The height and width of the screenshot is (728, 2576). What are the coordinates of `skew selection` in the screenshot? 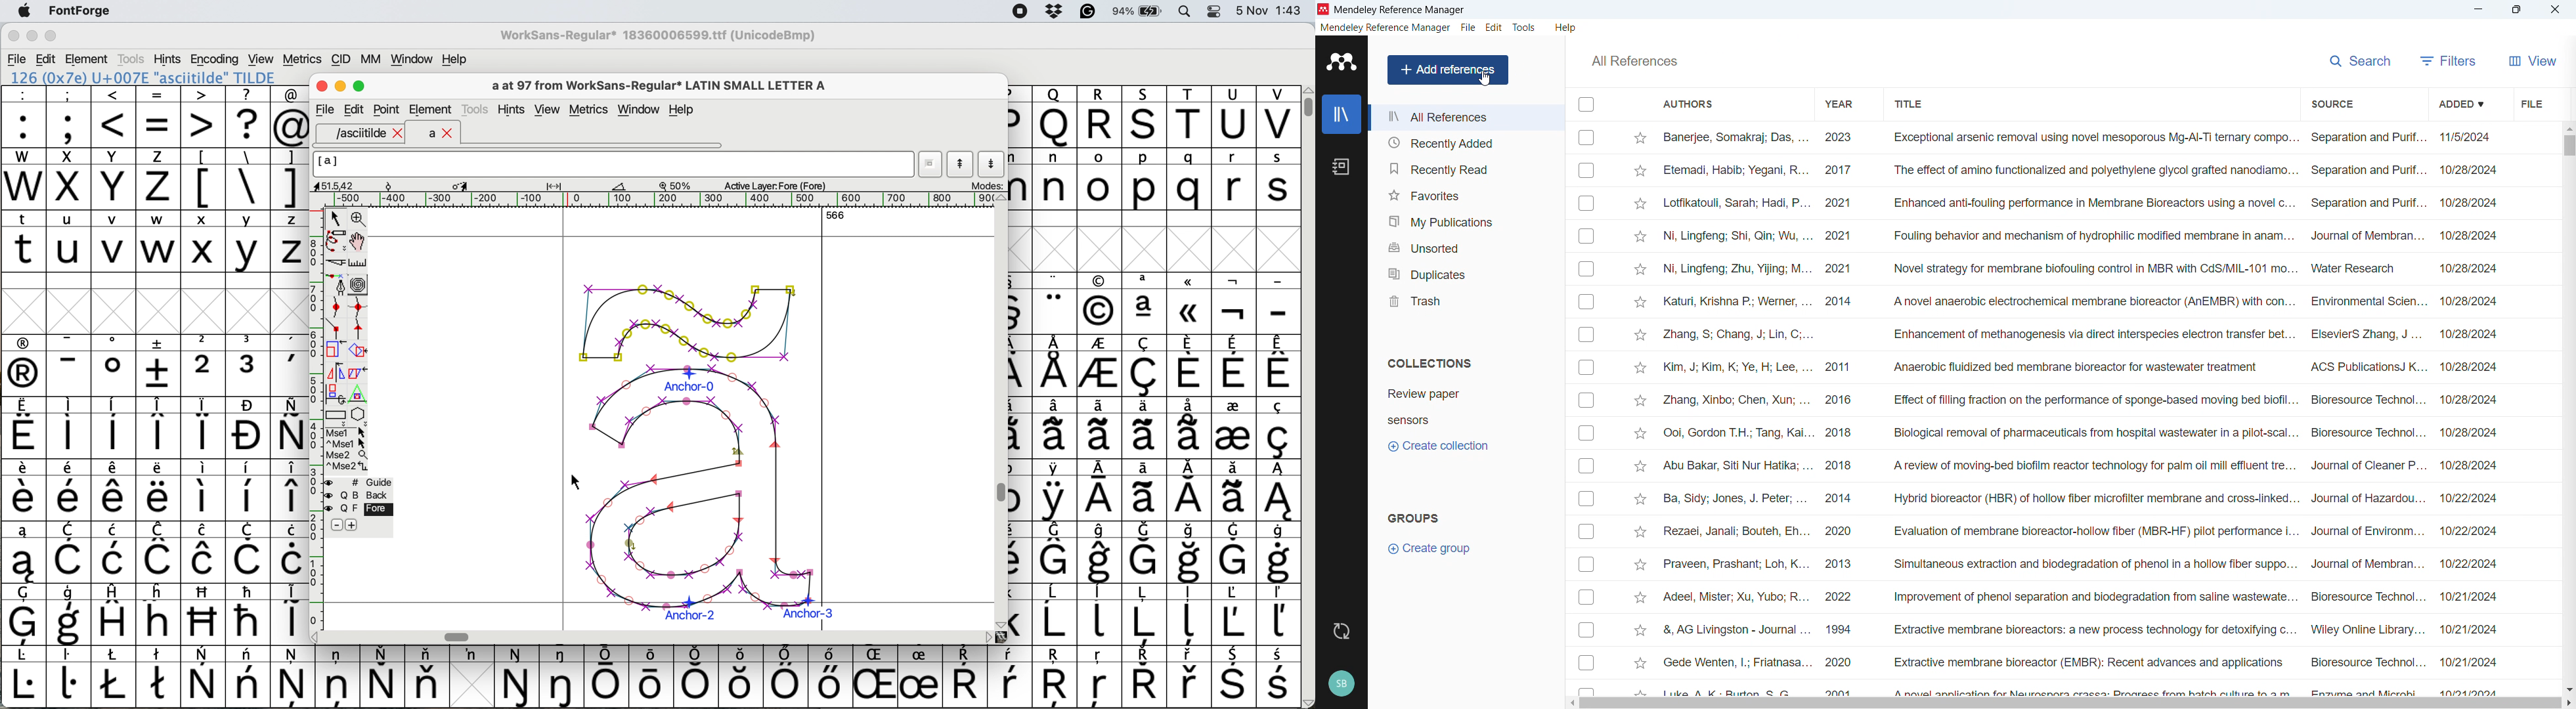 It's located at (361, 374).